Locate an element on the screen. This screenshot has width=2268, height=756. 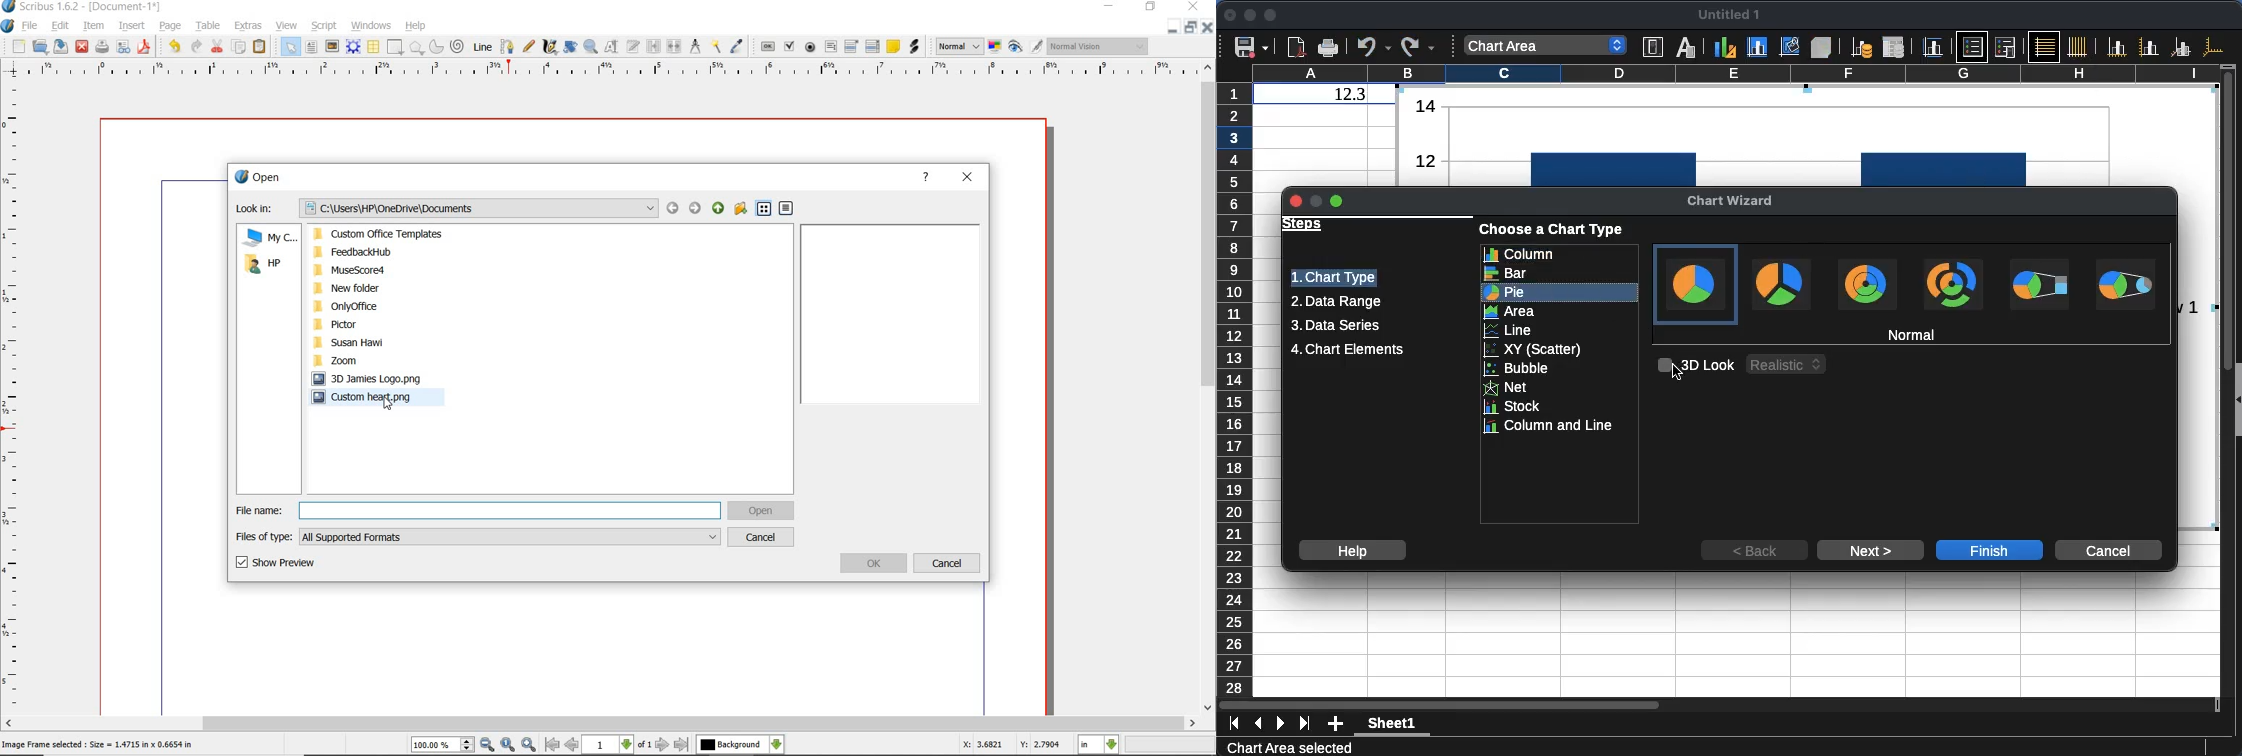
Z axes is located at coordinates (2181, 47).